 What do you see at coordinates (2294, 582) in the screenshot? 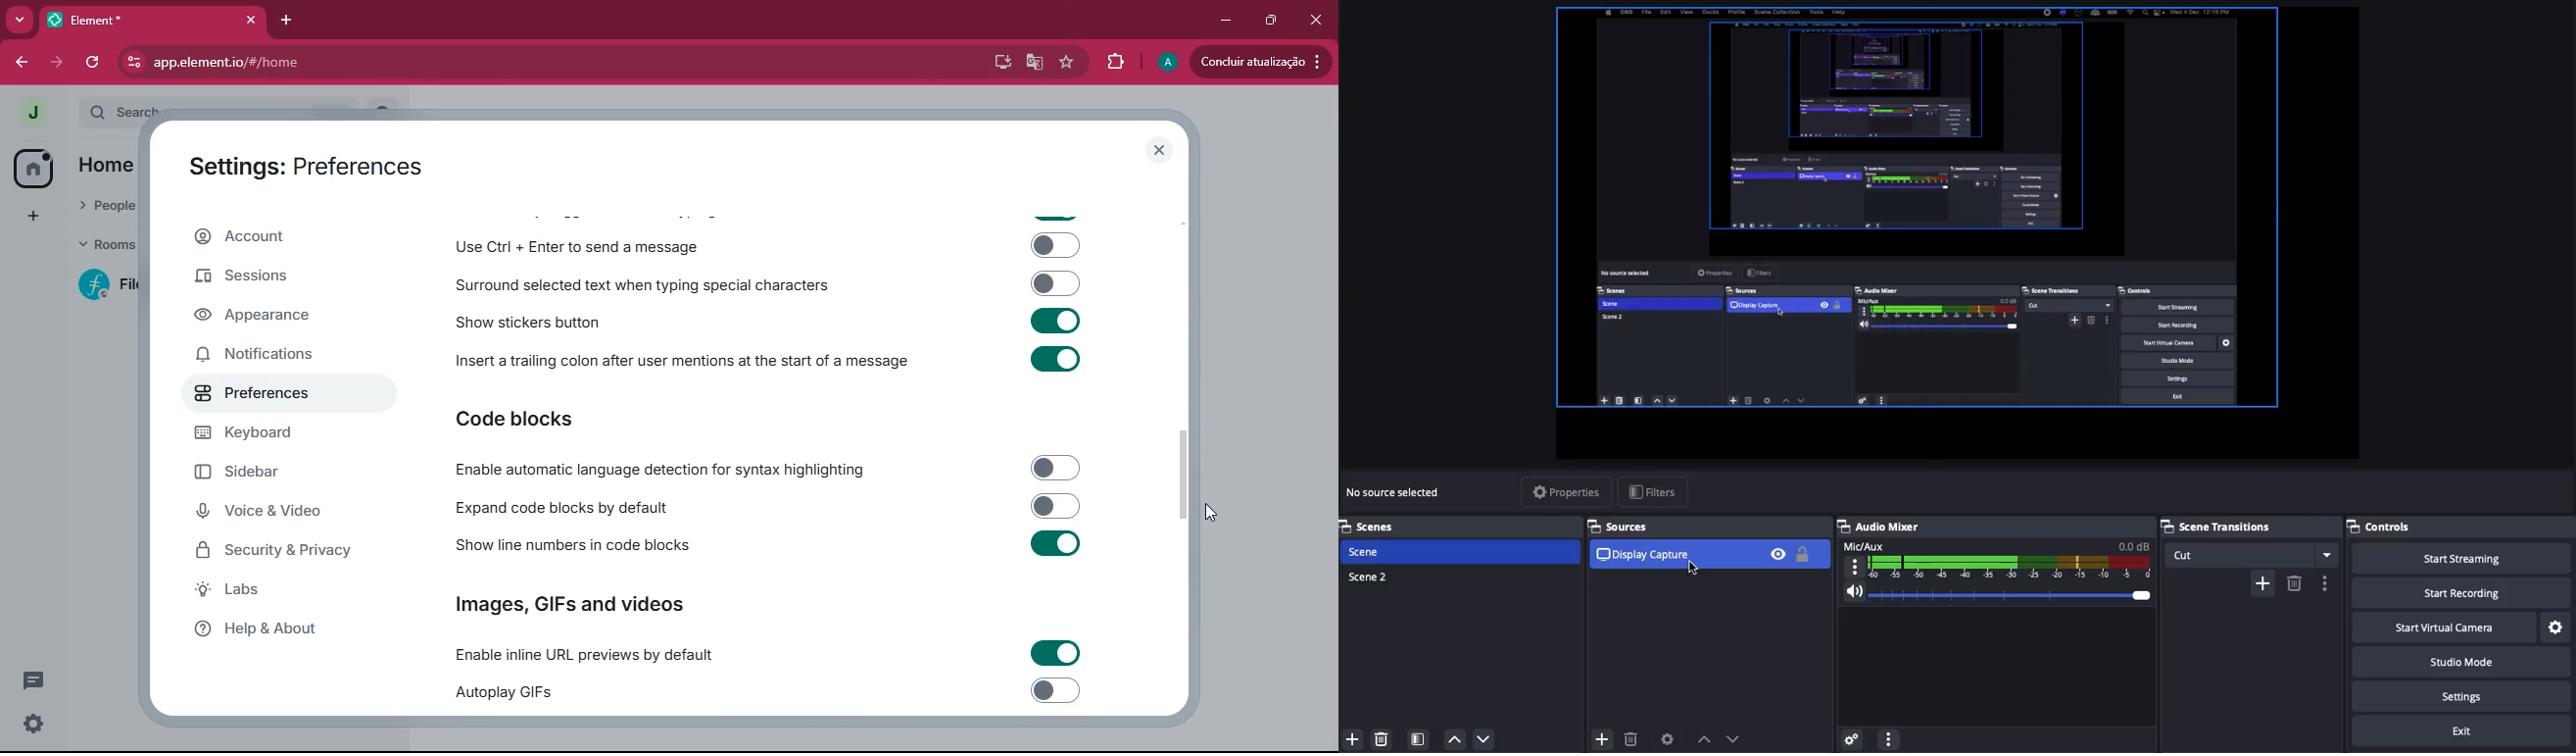
I see `delete` at bounding box center [2294, 582].